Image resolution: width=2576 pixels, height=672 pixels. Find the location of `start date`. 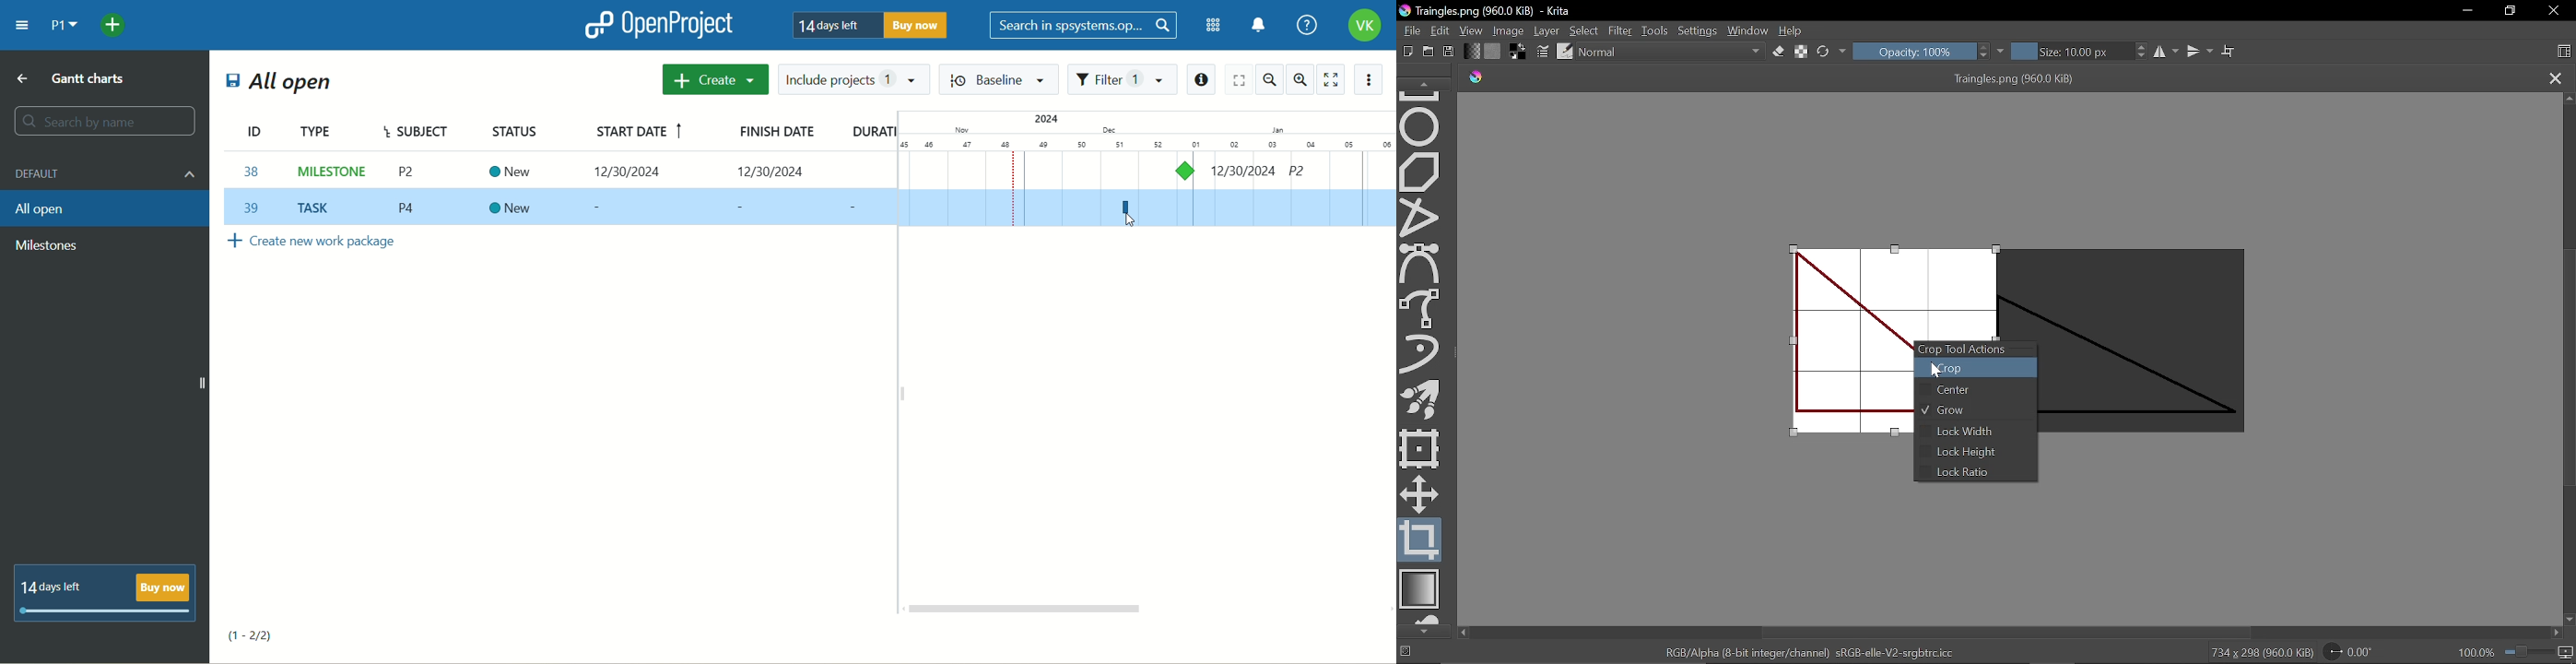

start date is located at coordinates (638, 132).